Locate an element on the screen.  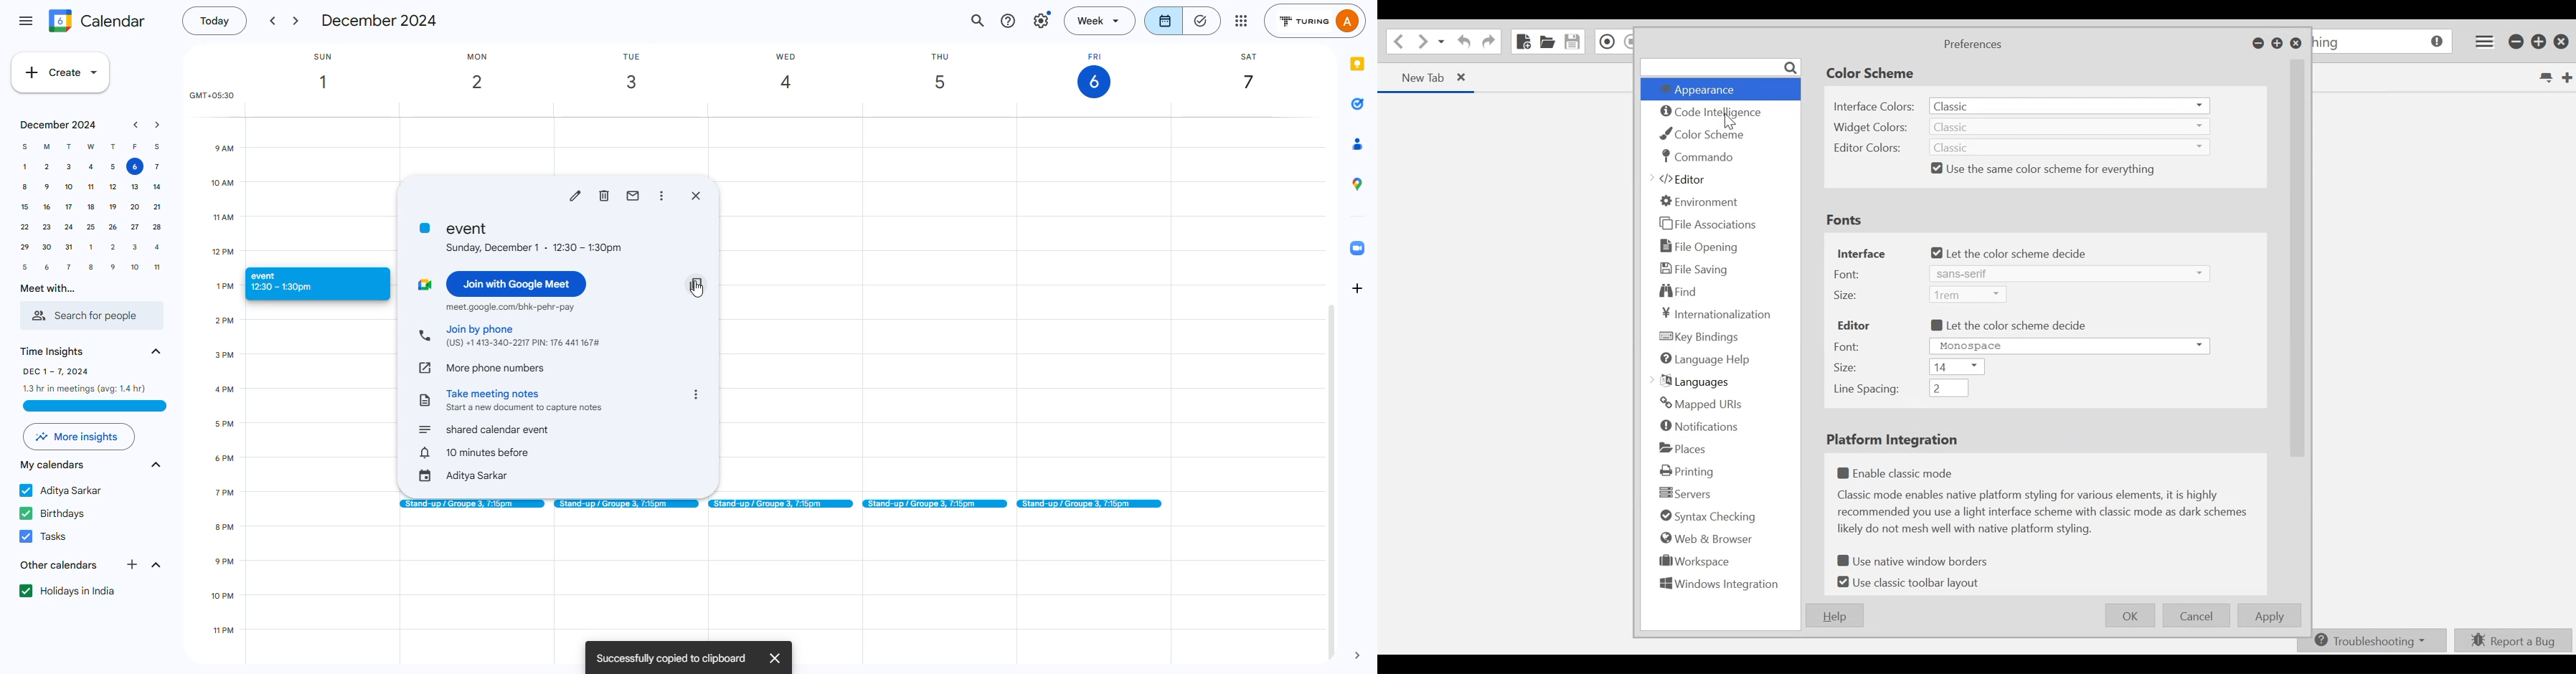
28 is located at coordinates (158, 227).